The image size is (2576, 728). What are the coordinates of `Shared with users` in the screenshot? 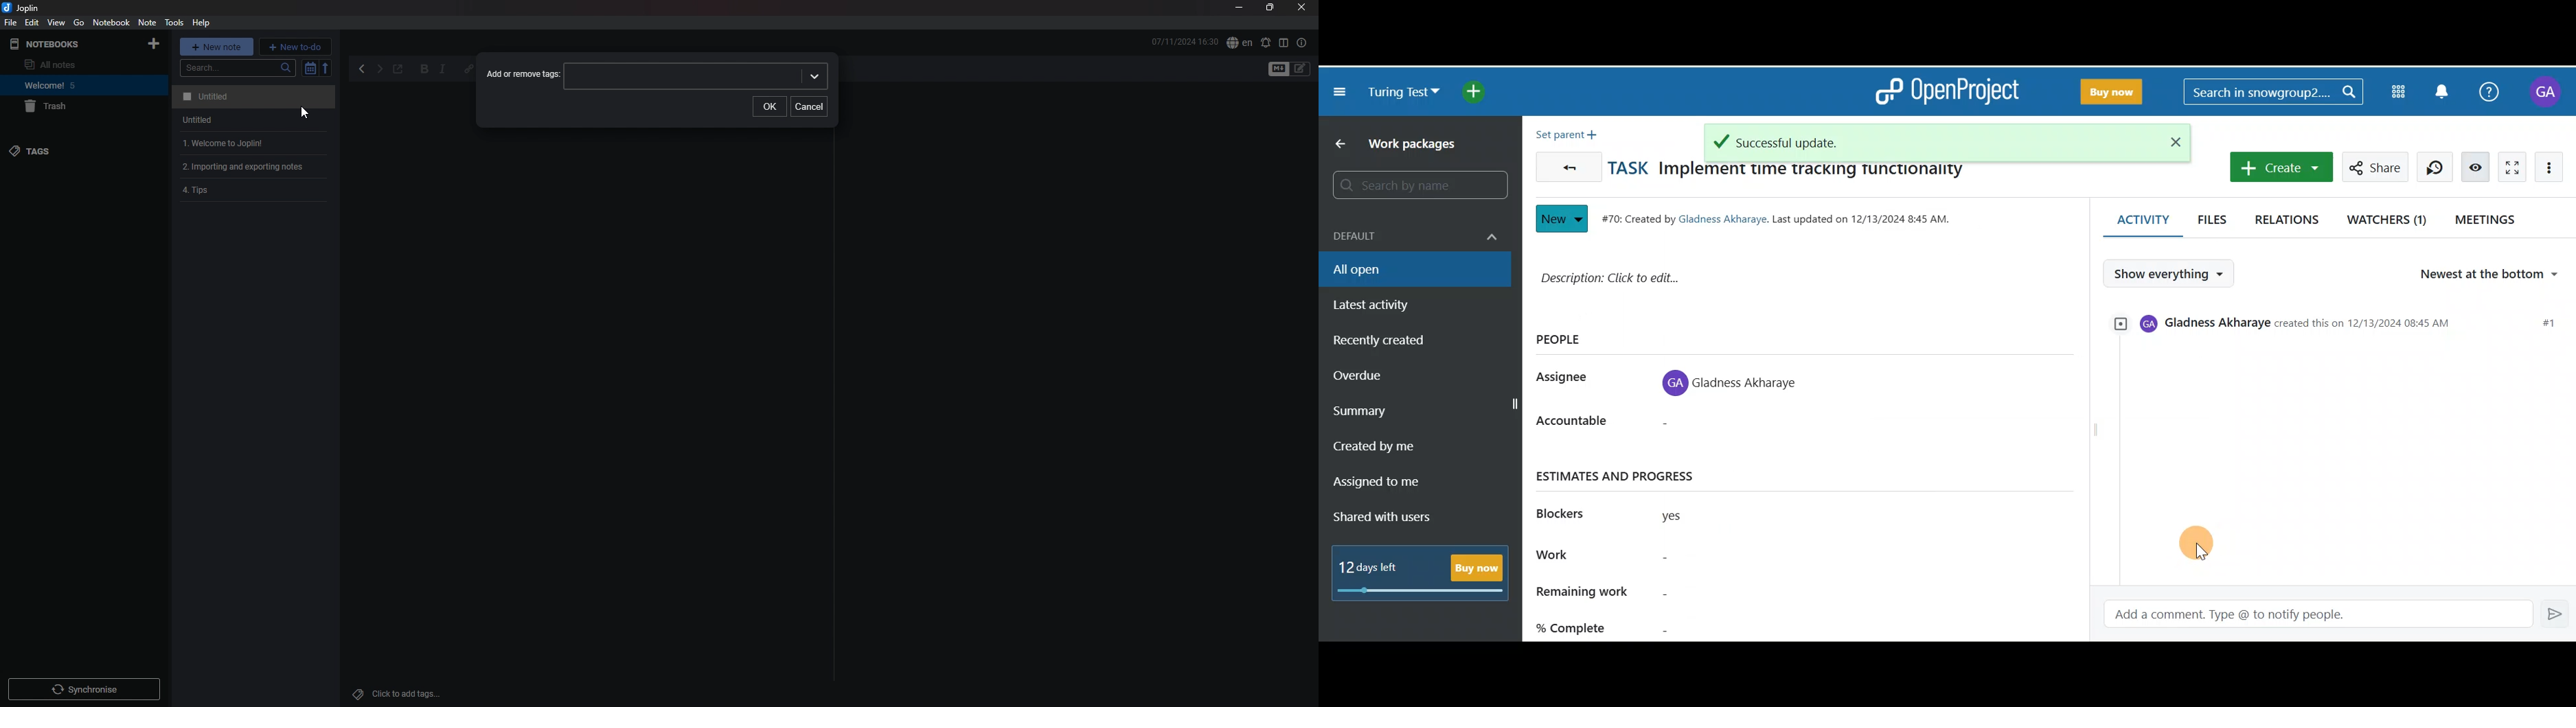 It's located at (1393, 518).